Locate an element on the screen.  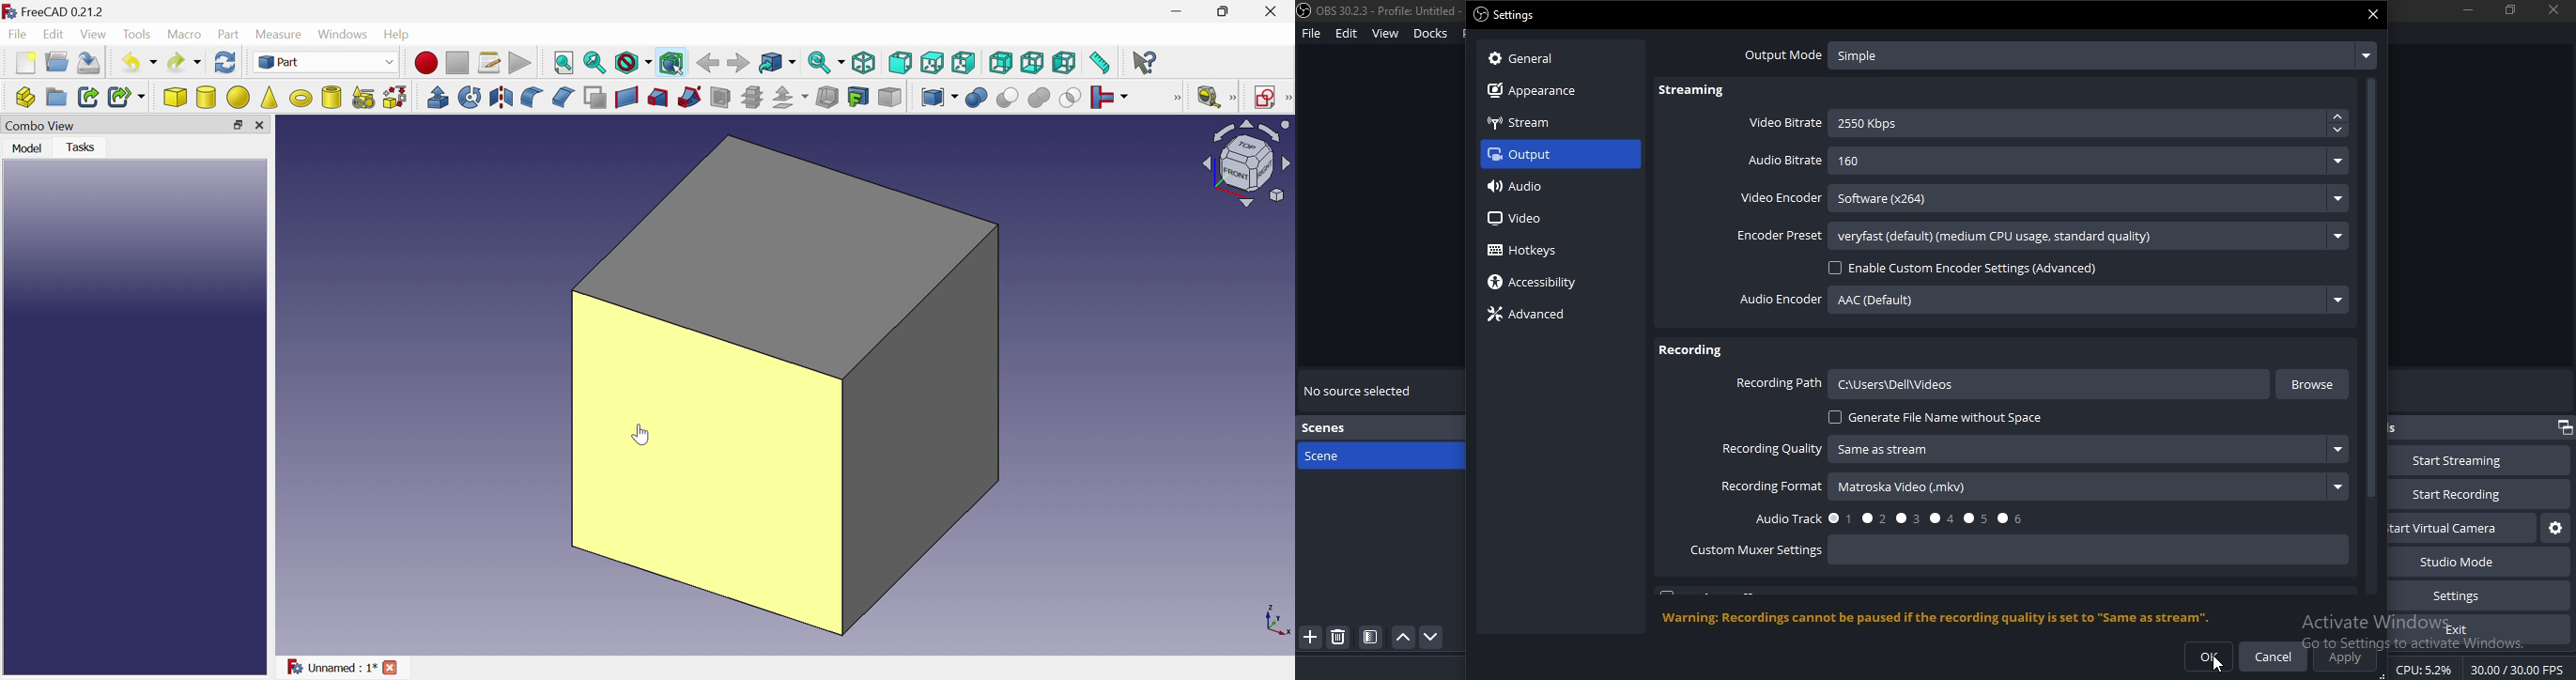
general is located at coordinates (1545, 58).